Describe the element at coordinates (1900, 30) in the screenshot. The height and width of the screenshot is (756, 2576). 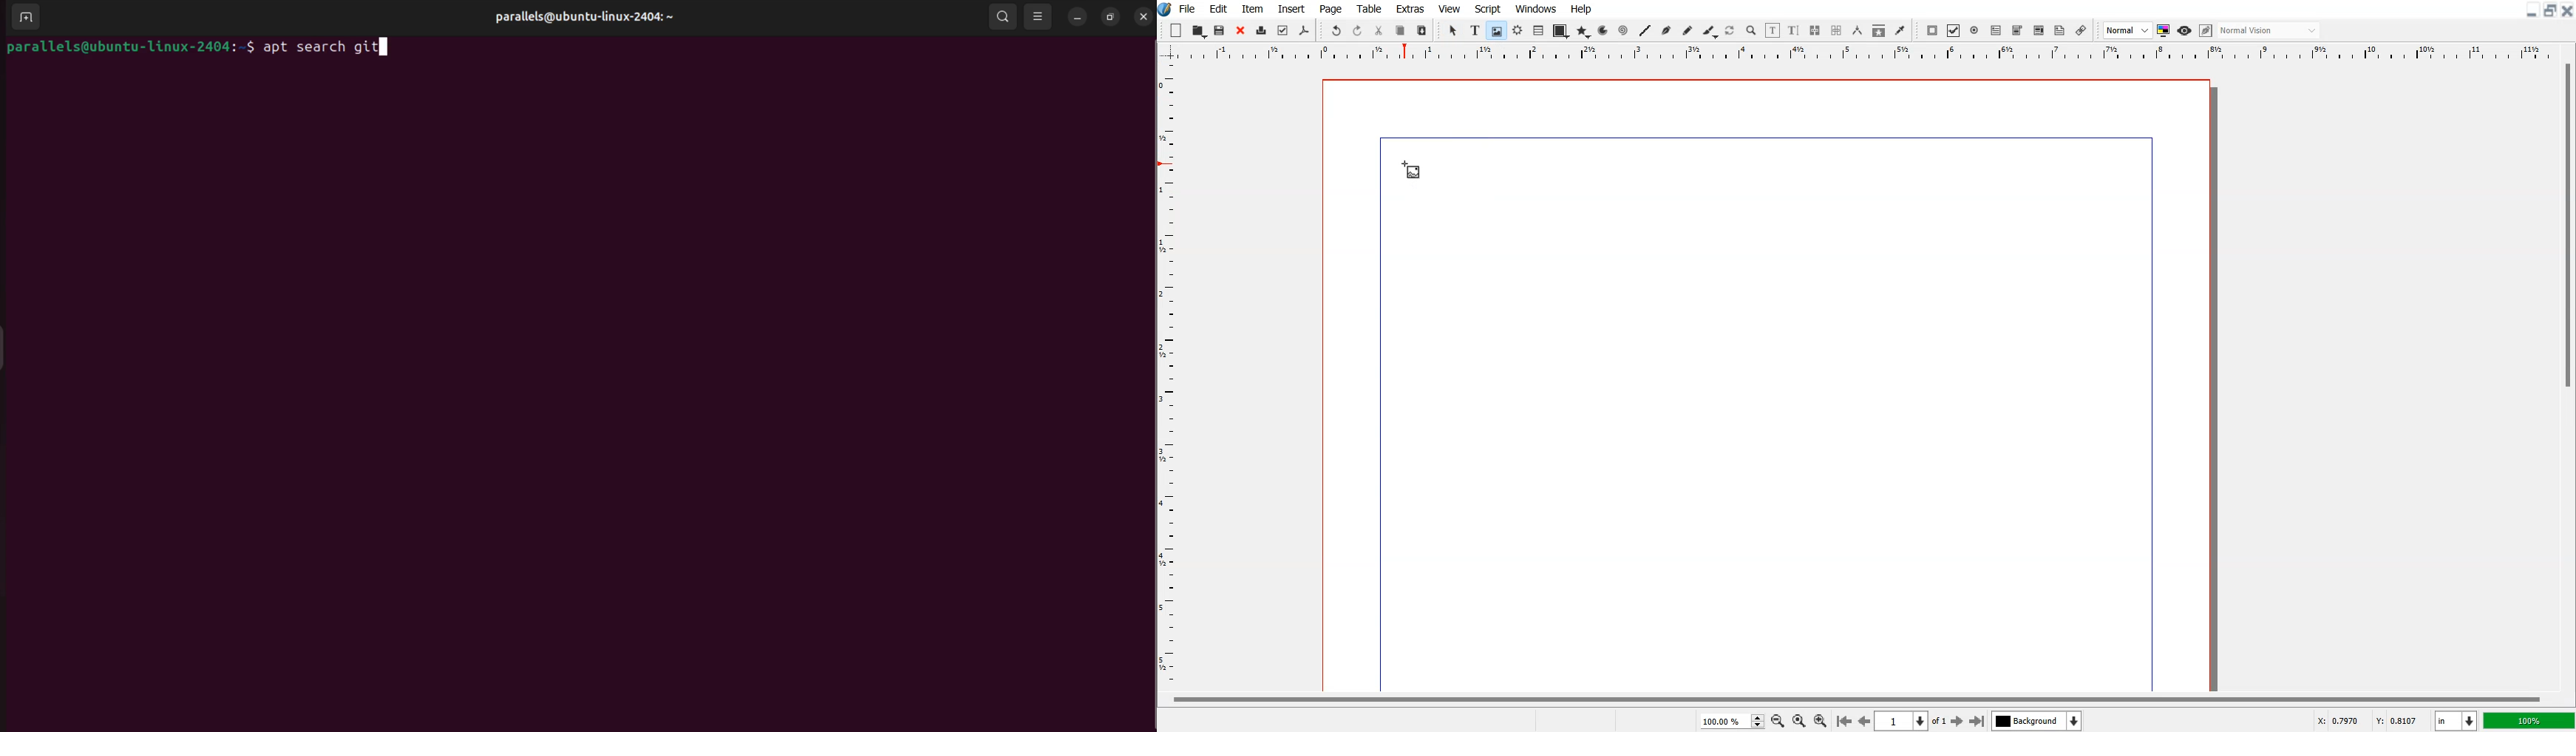
I see `Eye Dropper` at that location.